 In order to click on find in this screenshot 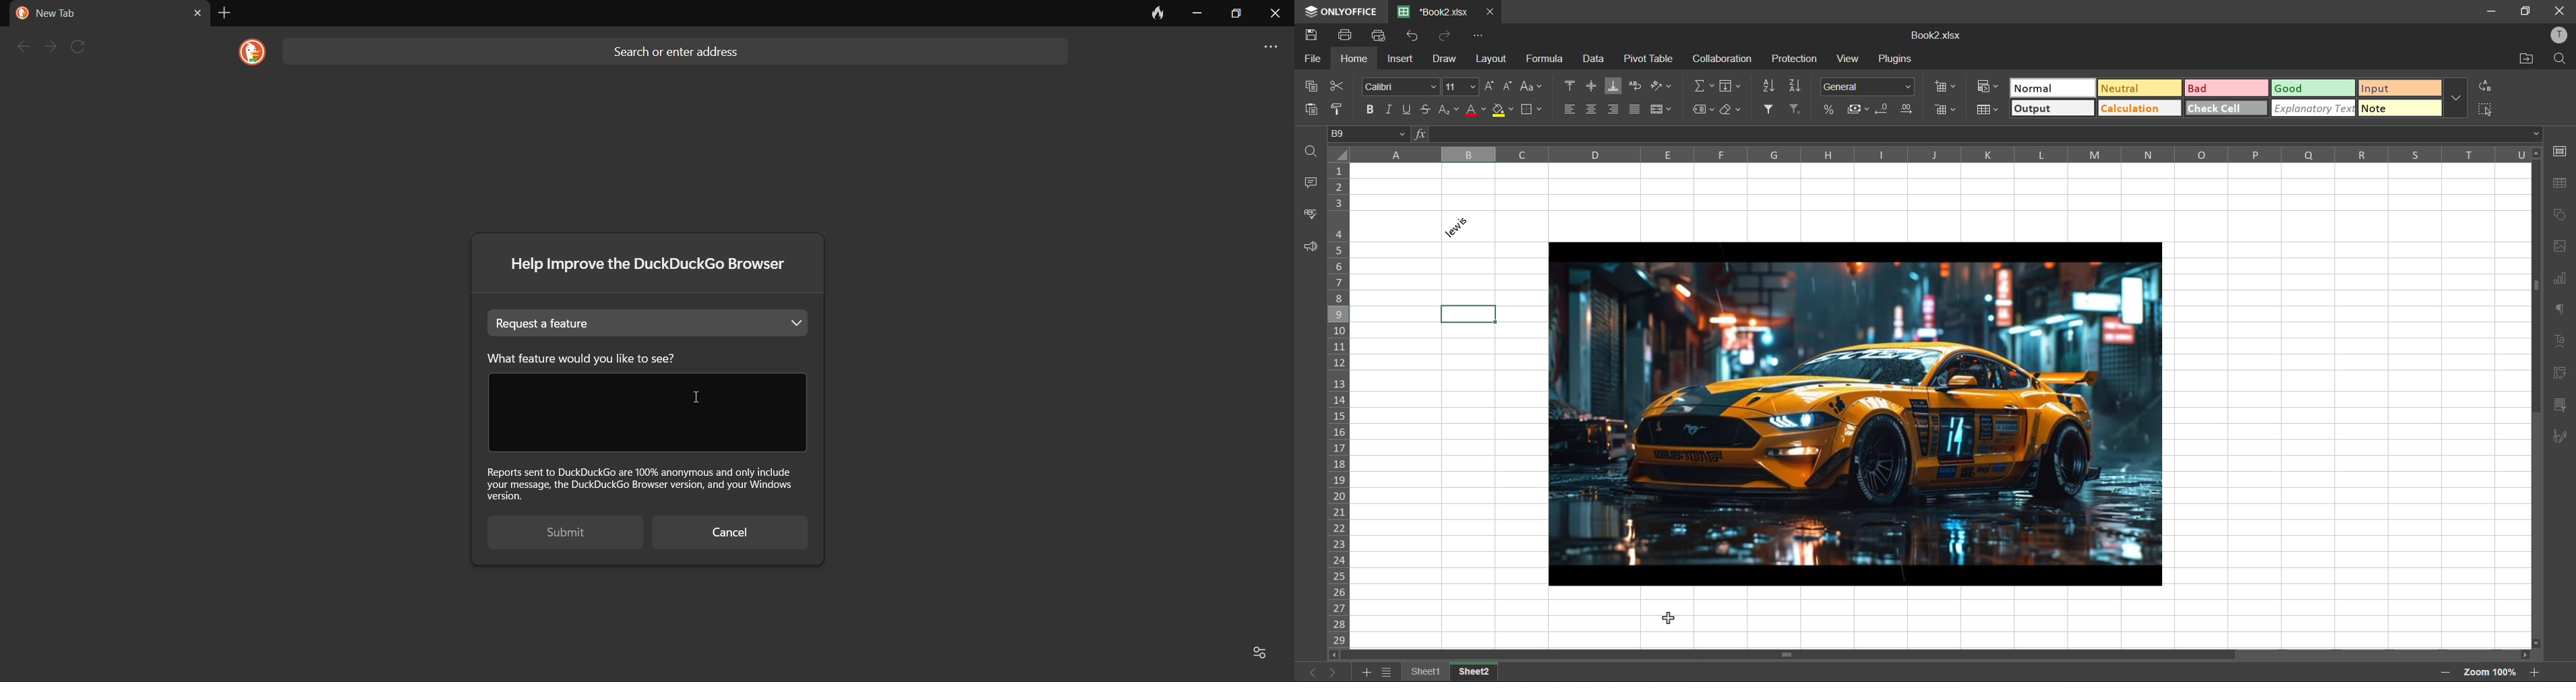, I will do `click(2563, 57)`.